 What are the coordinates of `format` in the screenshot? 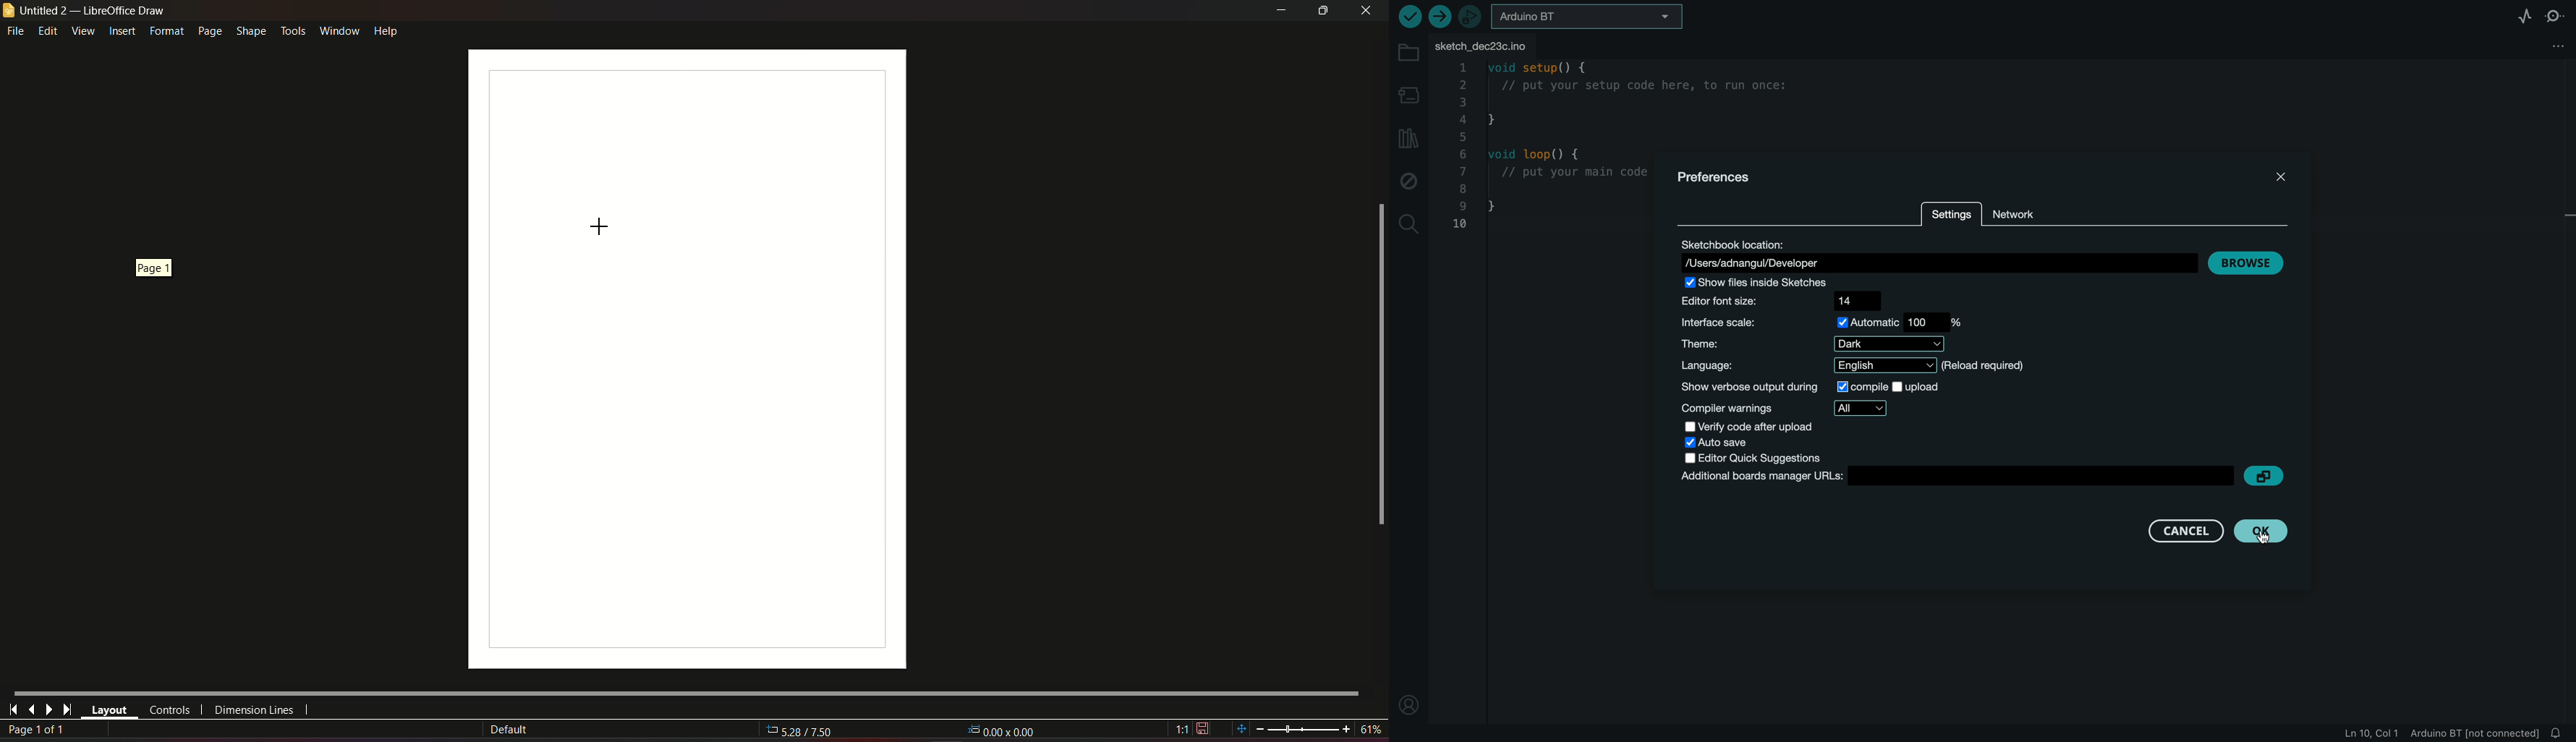 It's located at (165, 31).